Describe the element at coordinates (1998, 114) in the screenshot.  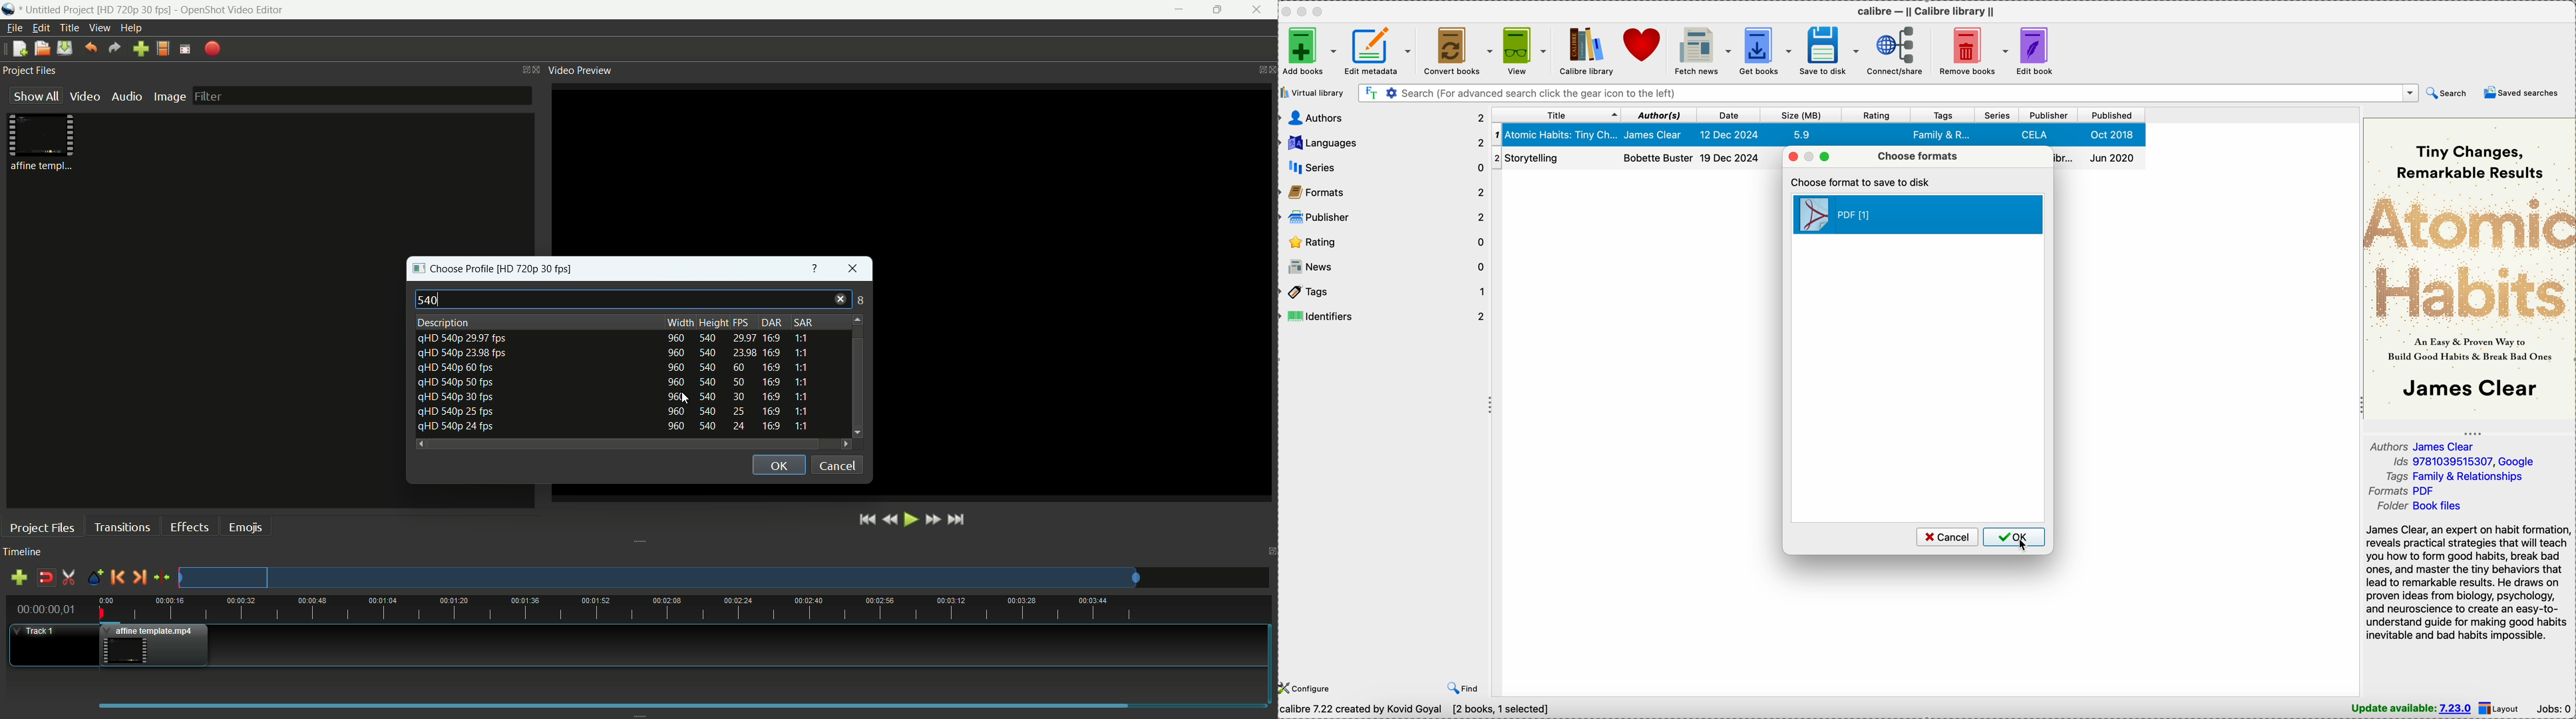
I see `series` at that location.